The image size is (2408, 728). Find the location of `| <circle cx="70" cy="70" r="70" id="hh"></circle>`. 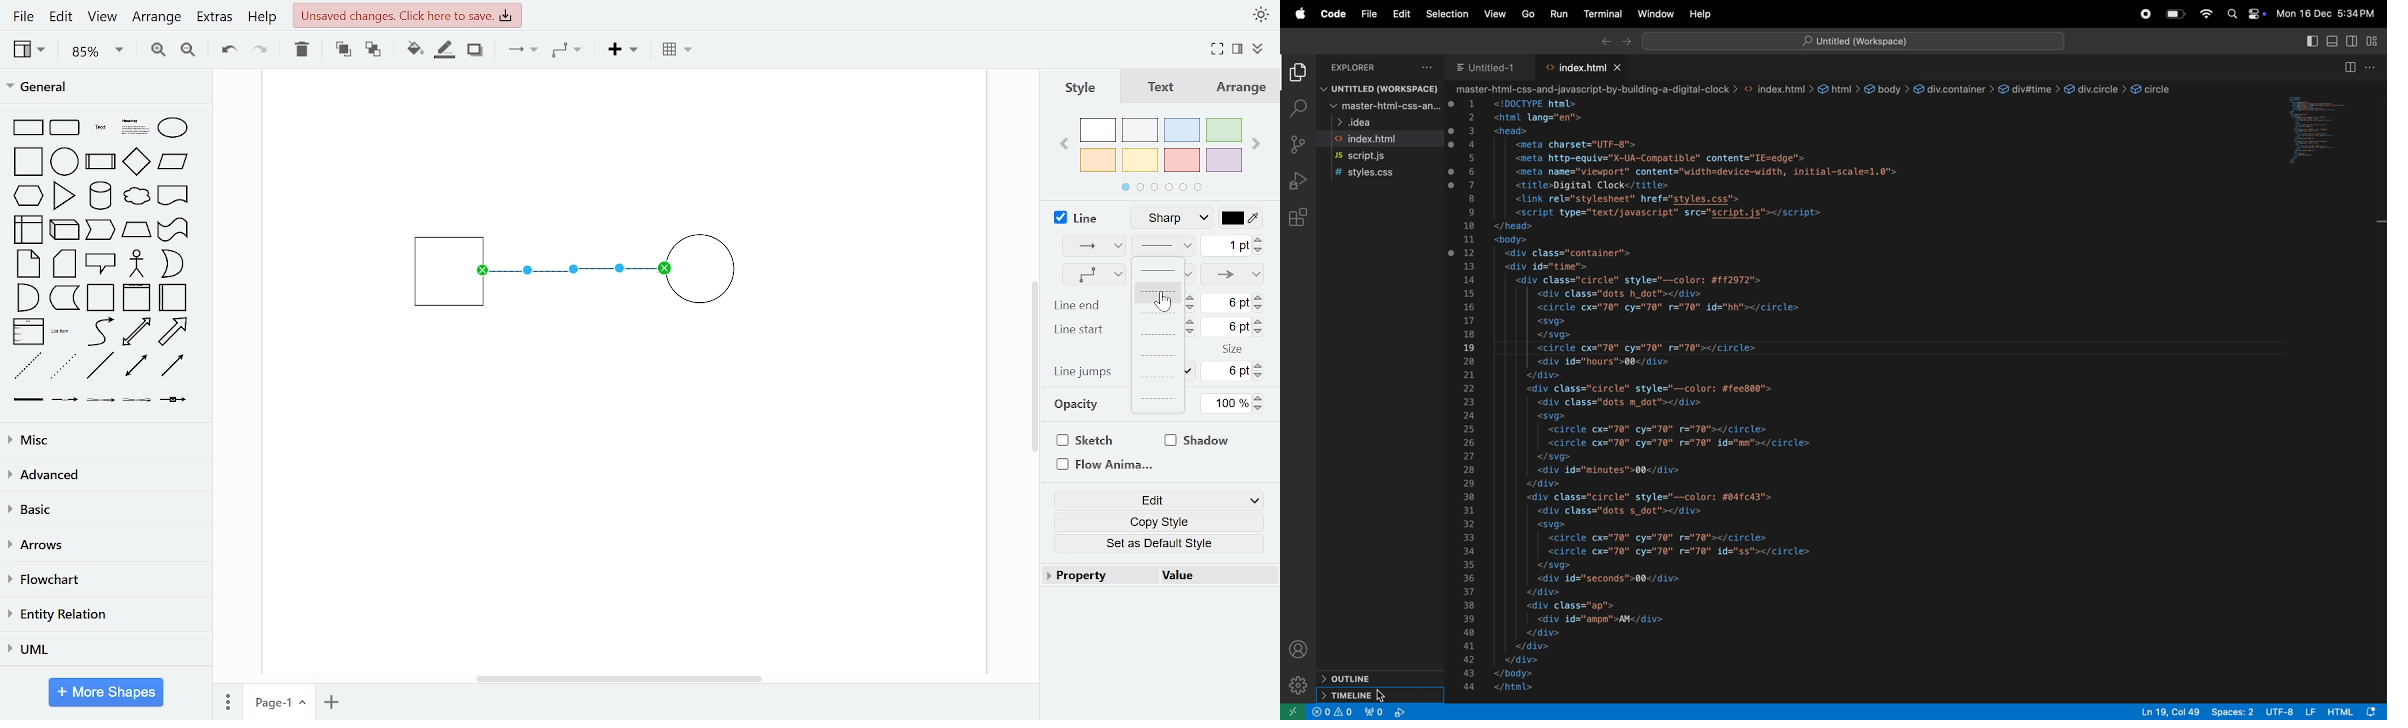

| <circle cx="70" cy="70" r="70" id="hh"></circle> is located at coordinates (1668, 307).